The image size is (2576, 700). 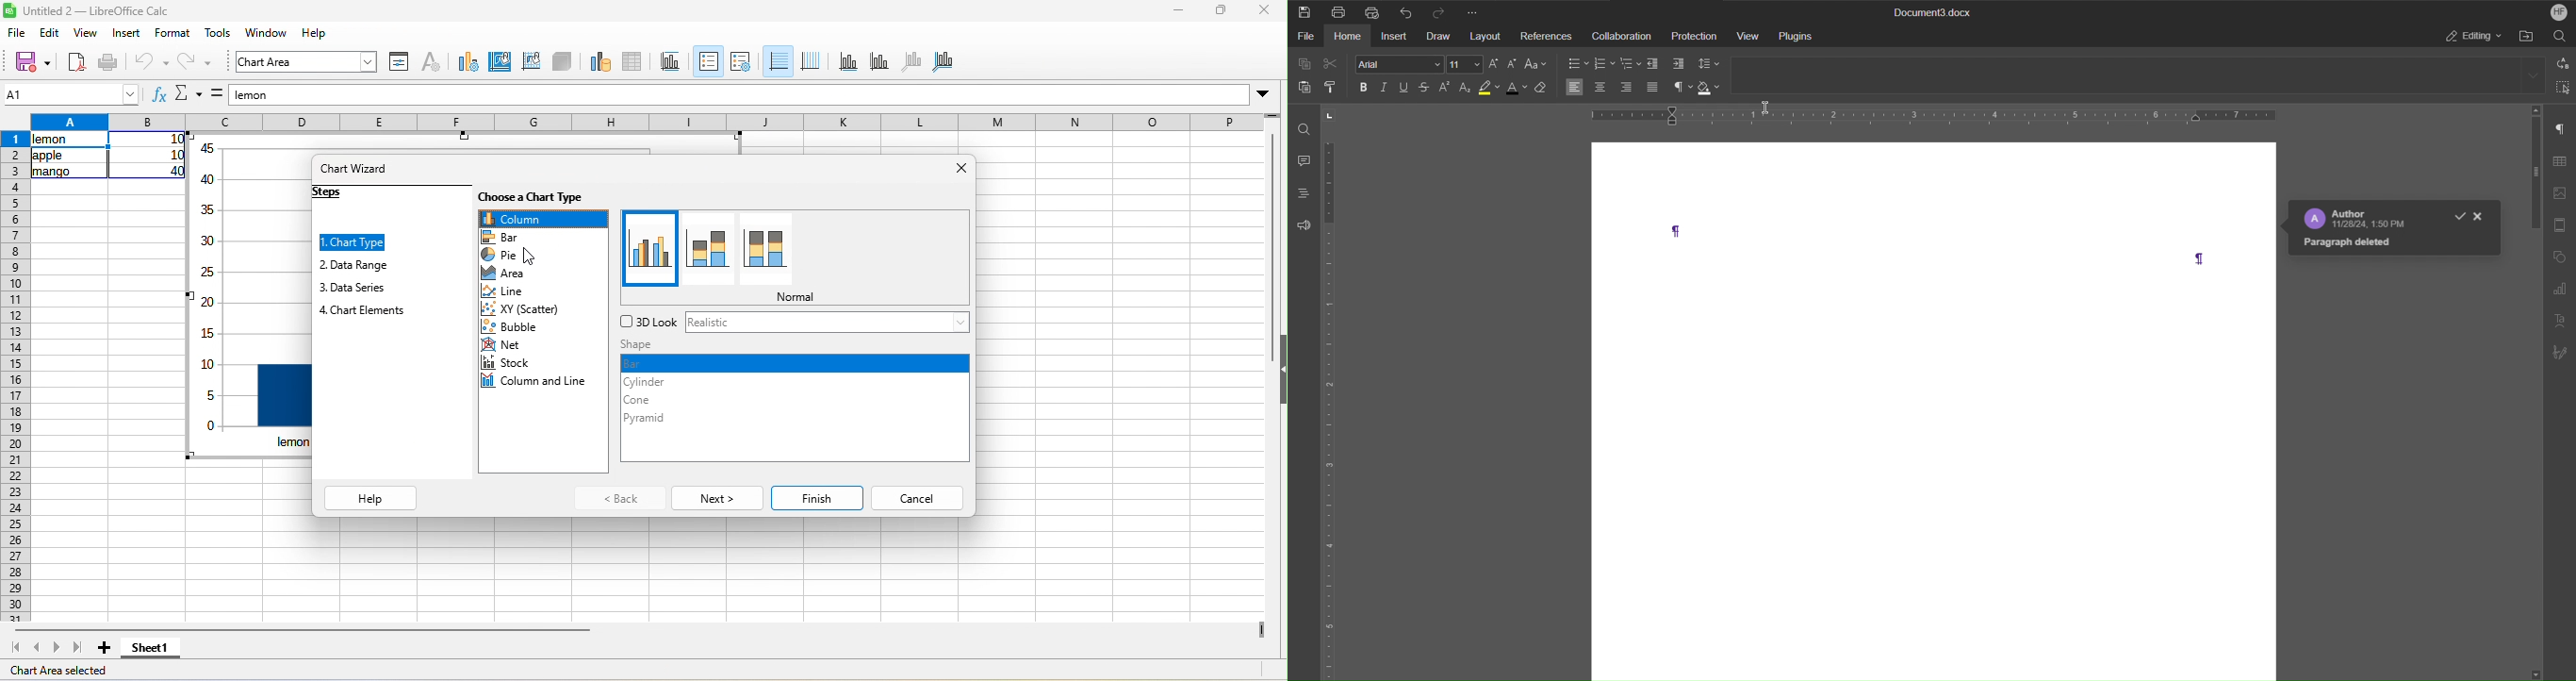 What do you see at coordinates (402, 63) in the screenshot?
I see `format selection` at bounding box center [402, 63].